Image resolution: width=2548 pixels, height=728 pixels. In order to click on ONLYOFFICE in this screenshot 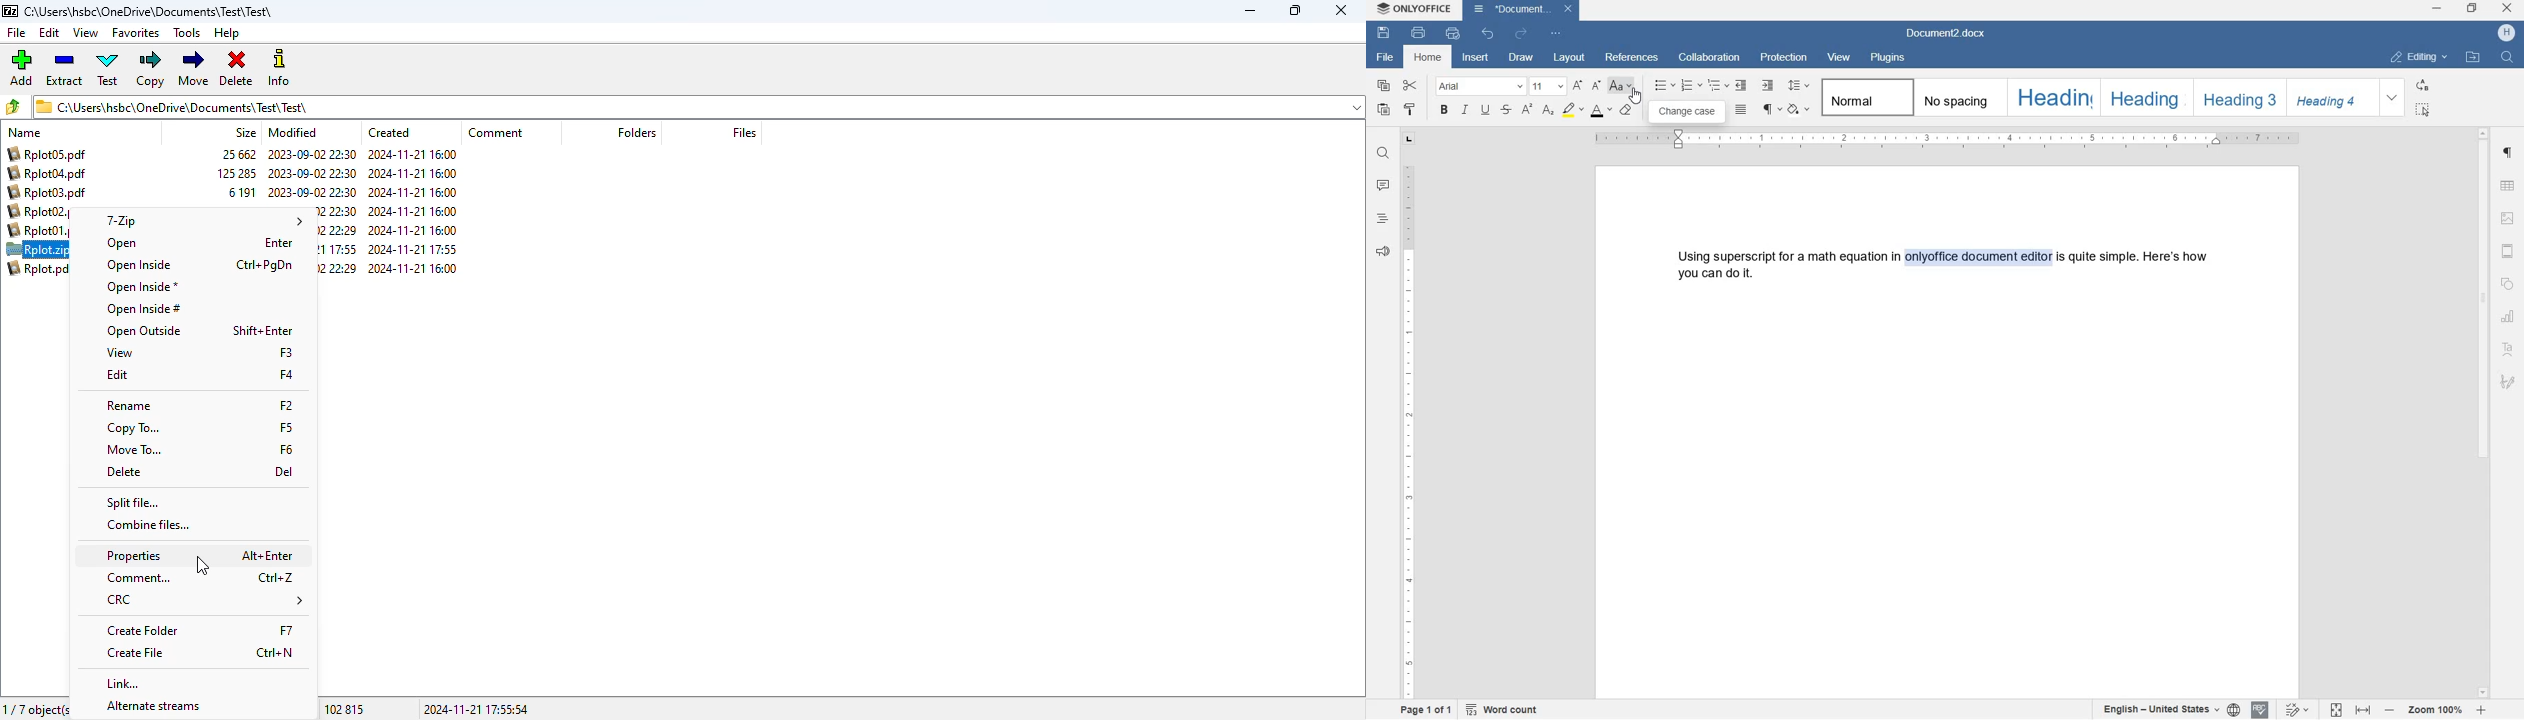, I will do `click(1413, 9)`.